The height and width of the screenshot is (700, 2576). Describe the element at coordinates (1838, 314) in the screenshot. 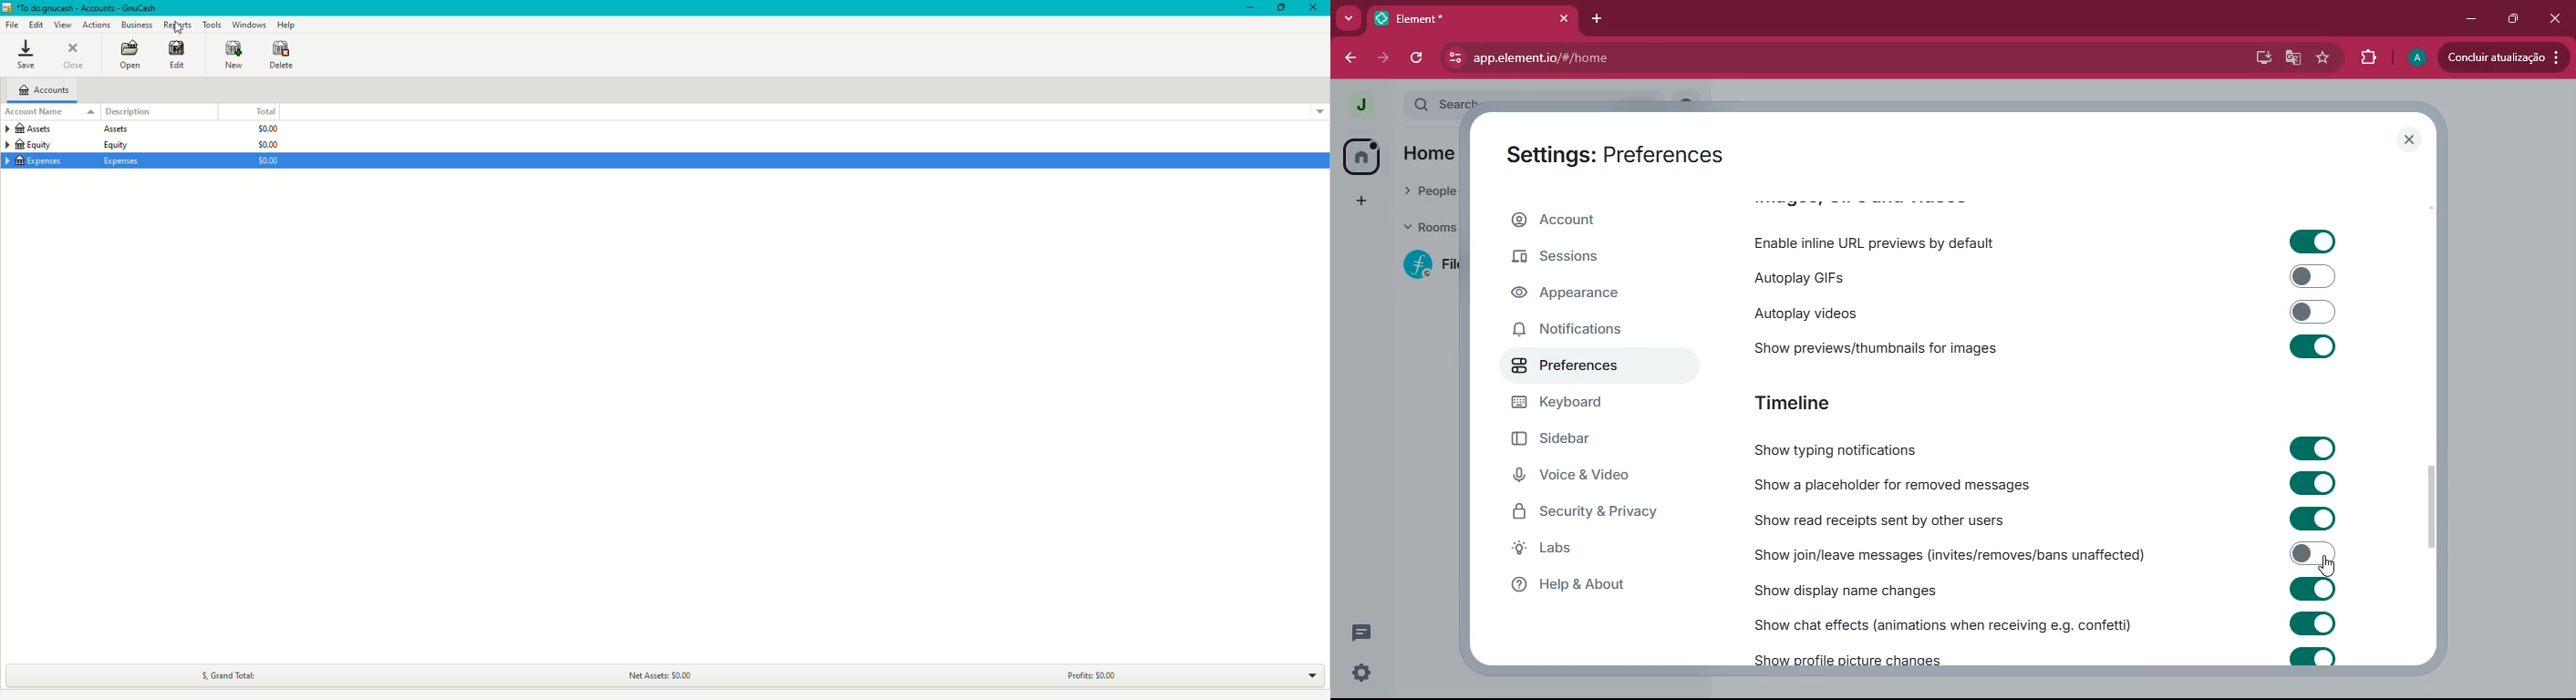

I see `autoplay videos` at that location.